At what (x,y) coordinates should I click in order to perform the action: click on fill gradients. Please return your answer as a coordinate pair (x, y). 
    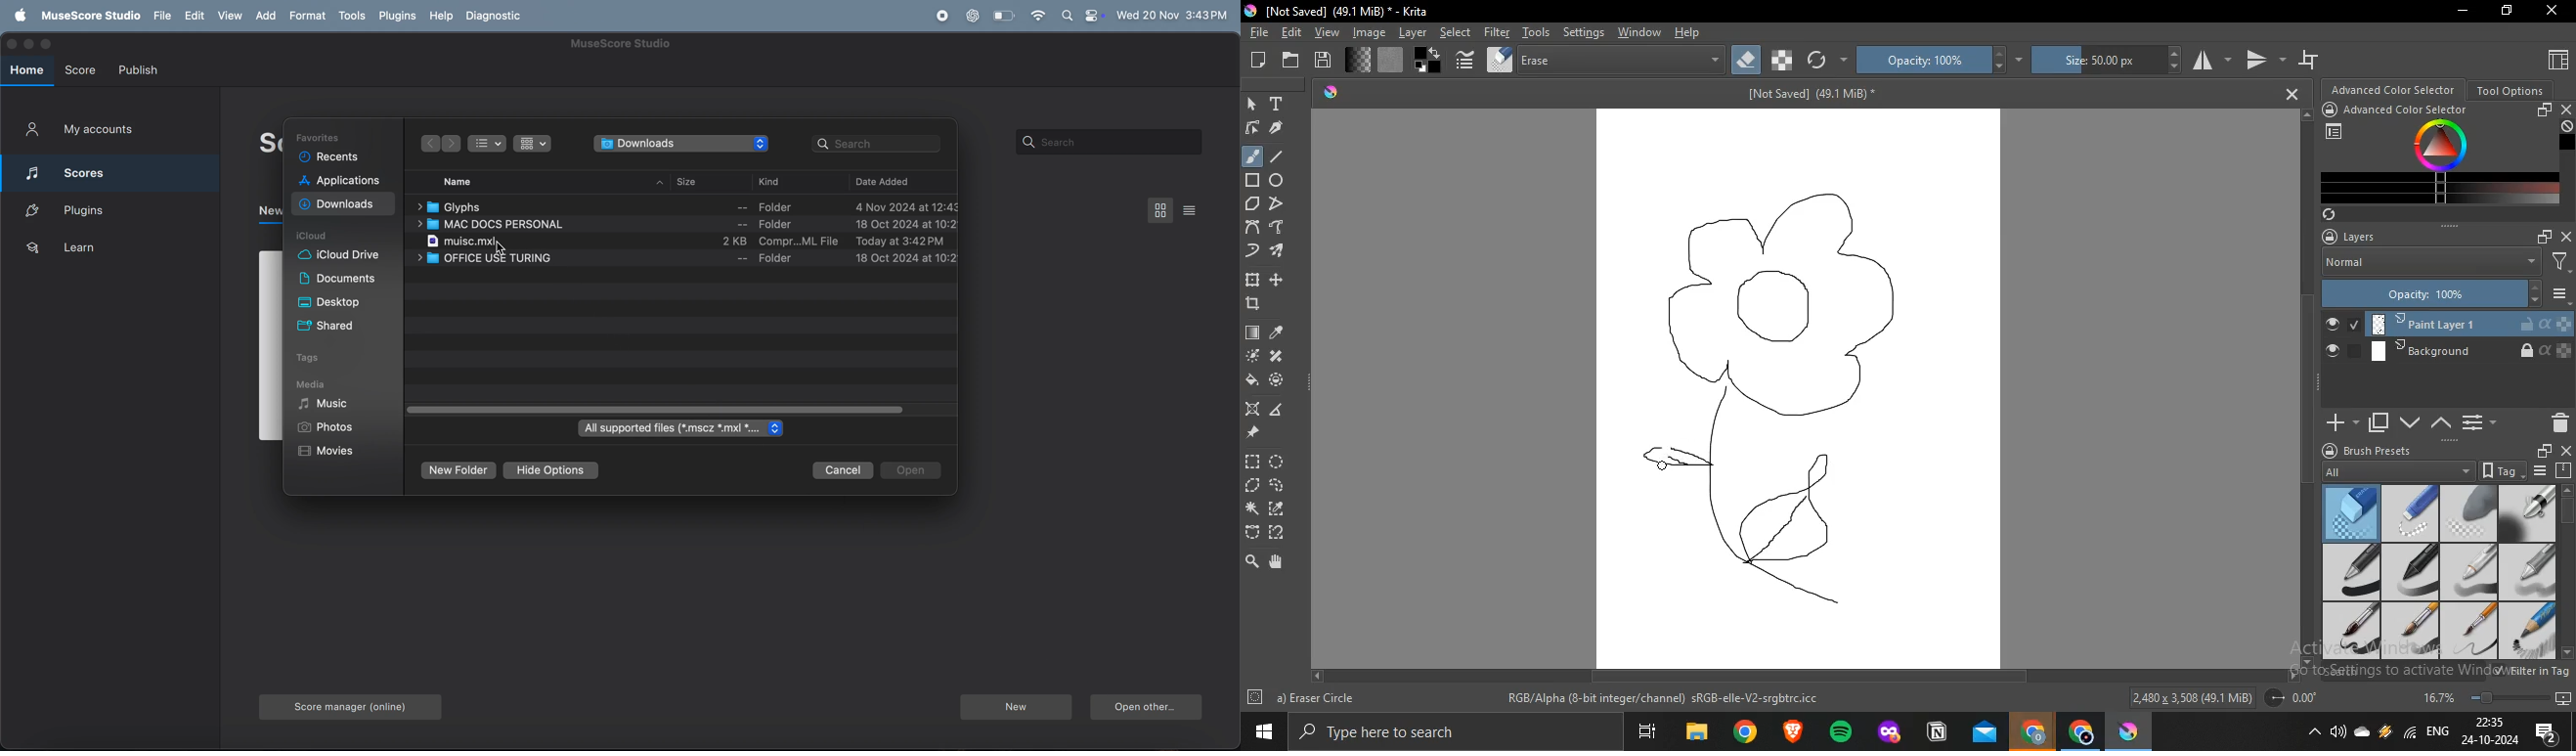
    Looking at the image, I should click on (1360, 61).